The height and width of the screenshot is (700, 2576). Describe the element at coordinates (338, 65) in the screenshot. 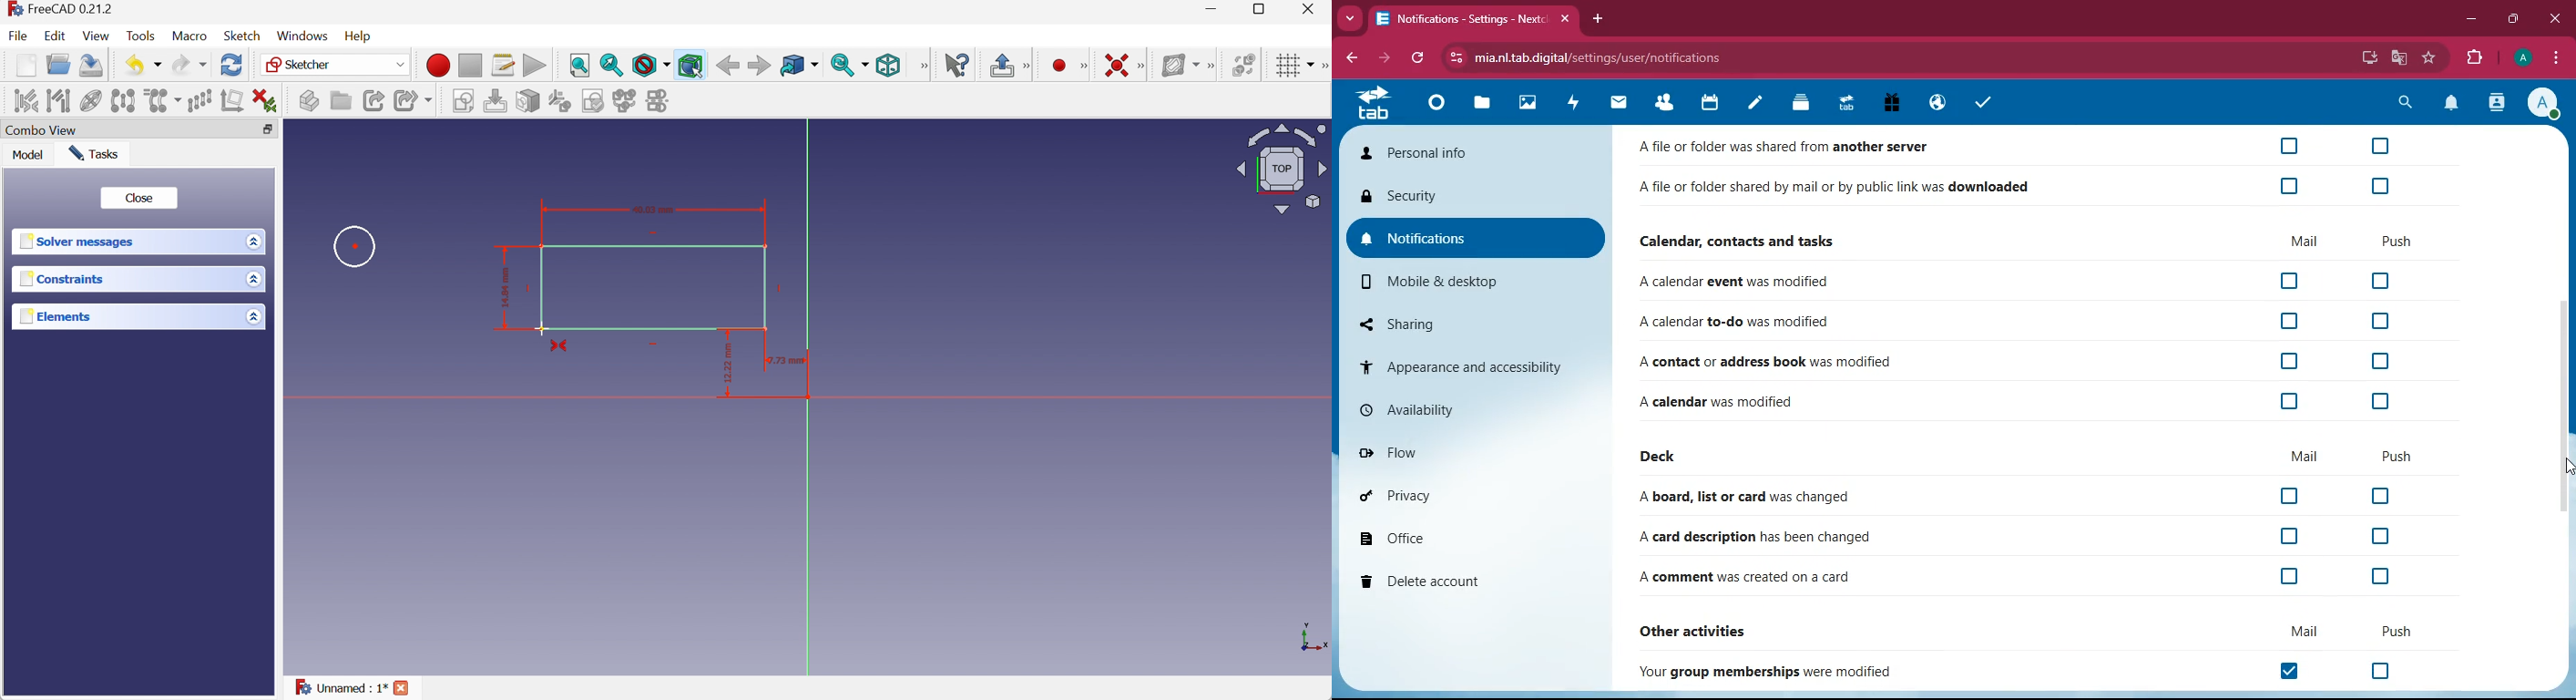

I see `Sketcher` at that location.